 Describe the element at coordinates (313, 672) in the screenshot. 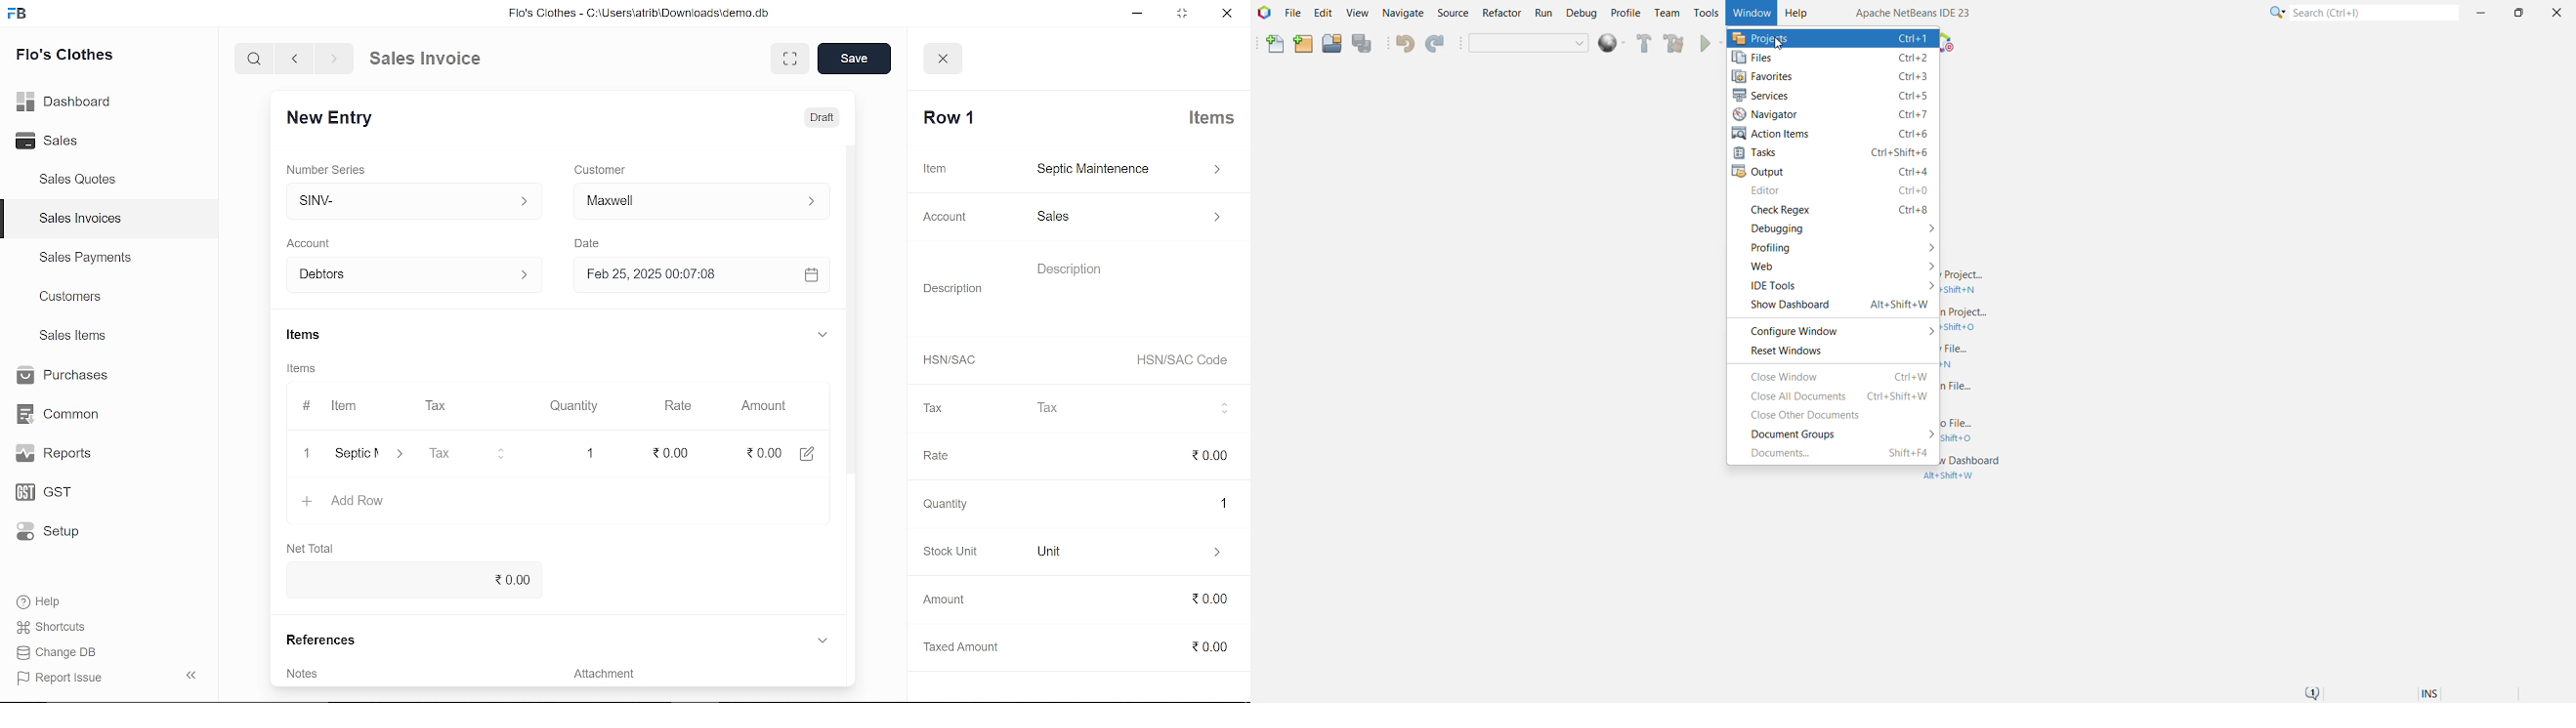

I see `Add invoice terms` at that location.